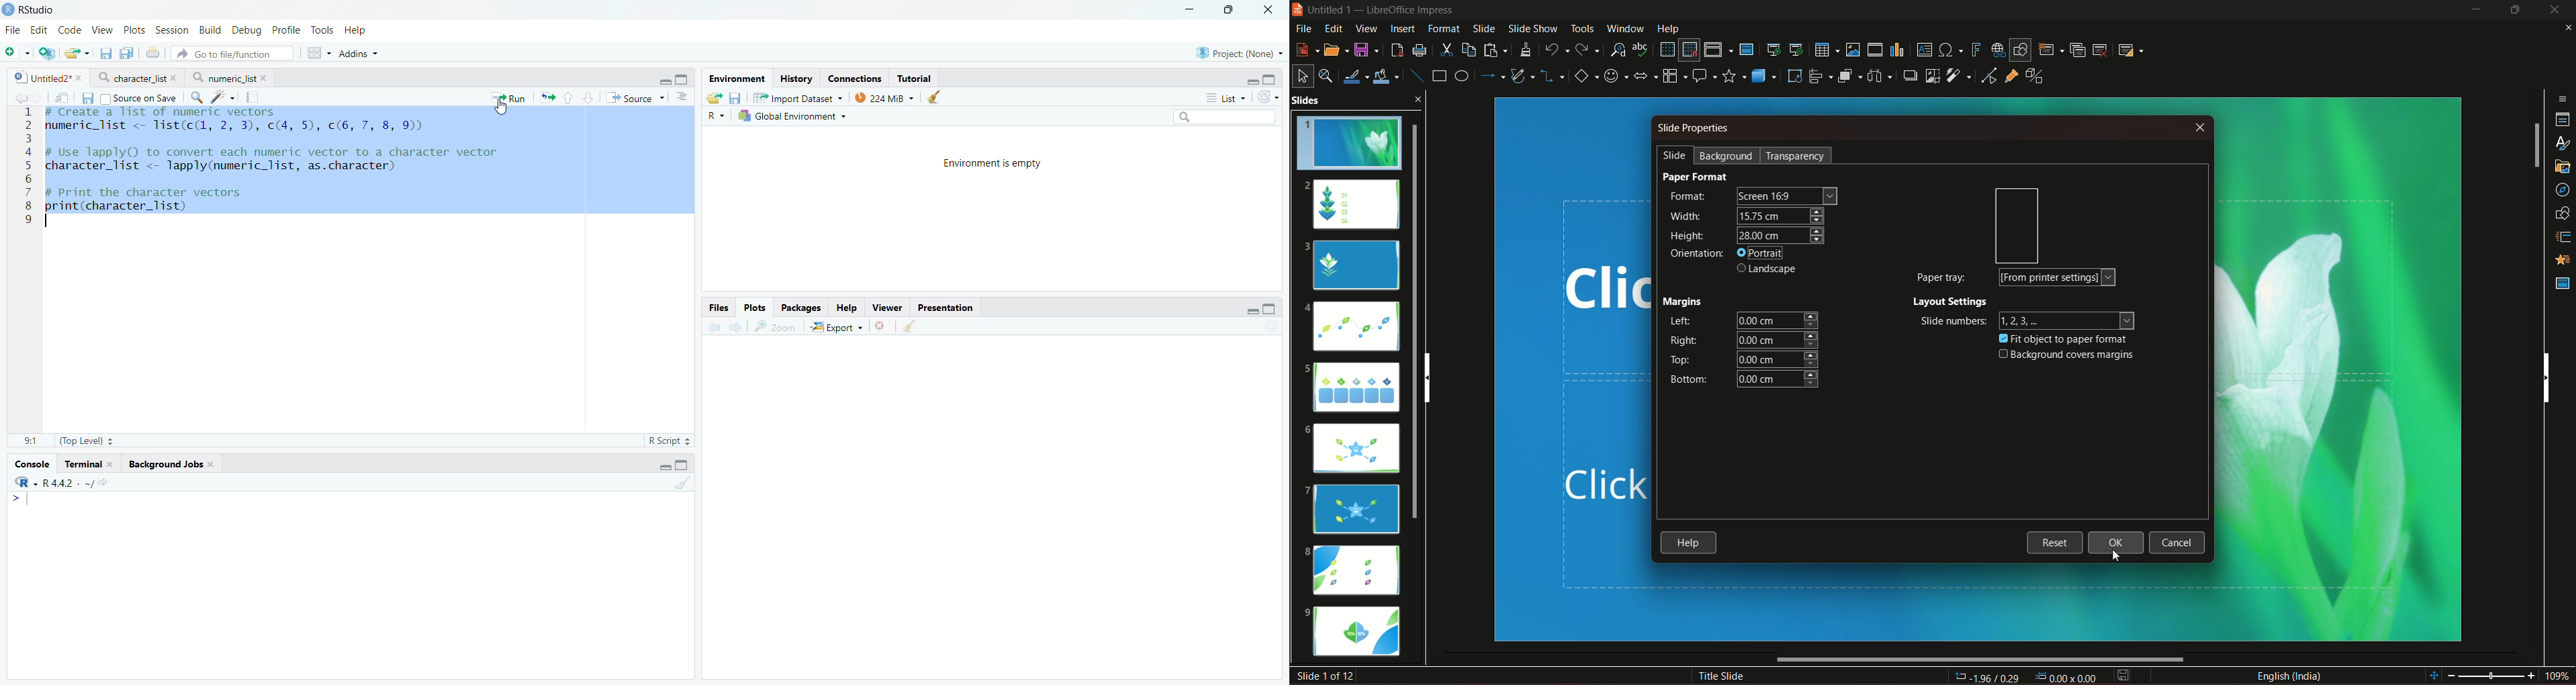  Describe the element at coordinates (913, 326) in the screenshot. I see `Clear` at that location.